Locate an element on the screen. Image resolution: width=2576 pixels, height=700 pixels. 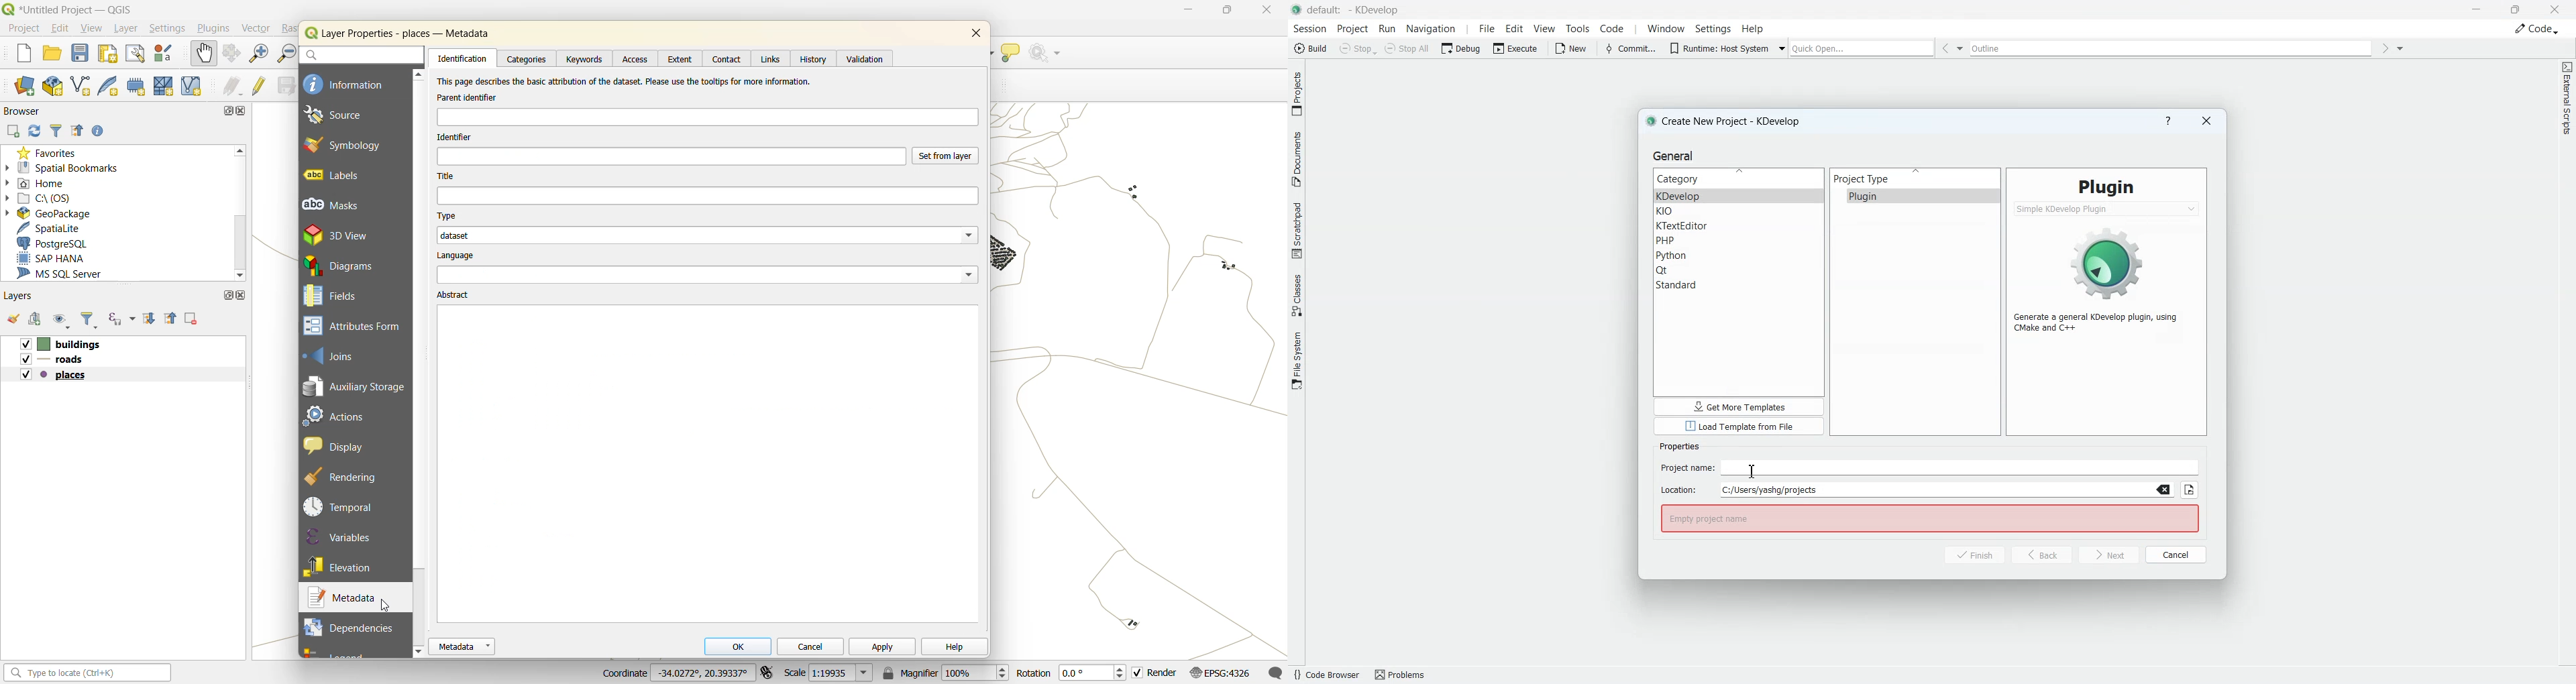
joins is located at coordinates (332, 355).